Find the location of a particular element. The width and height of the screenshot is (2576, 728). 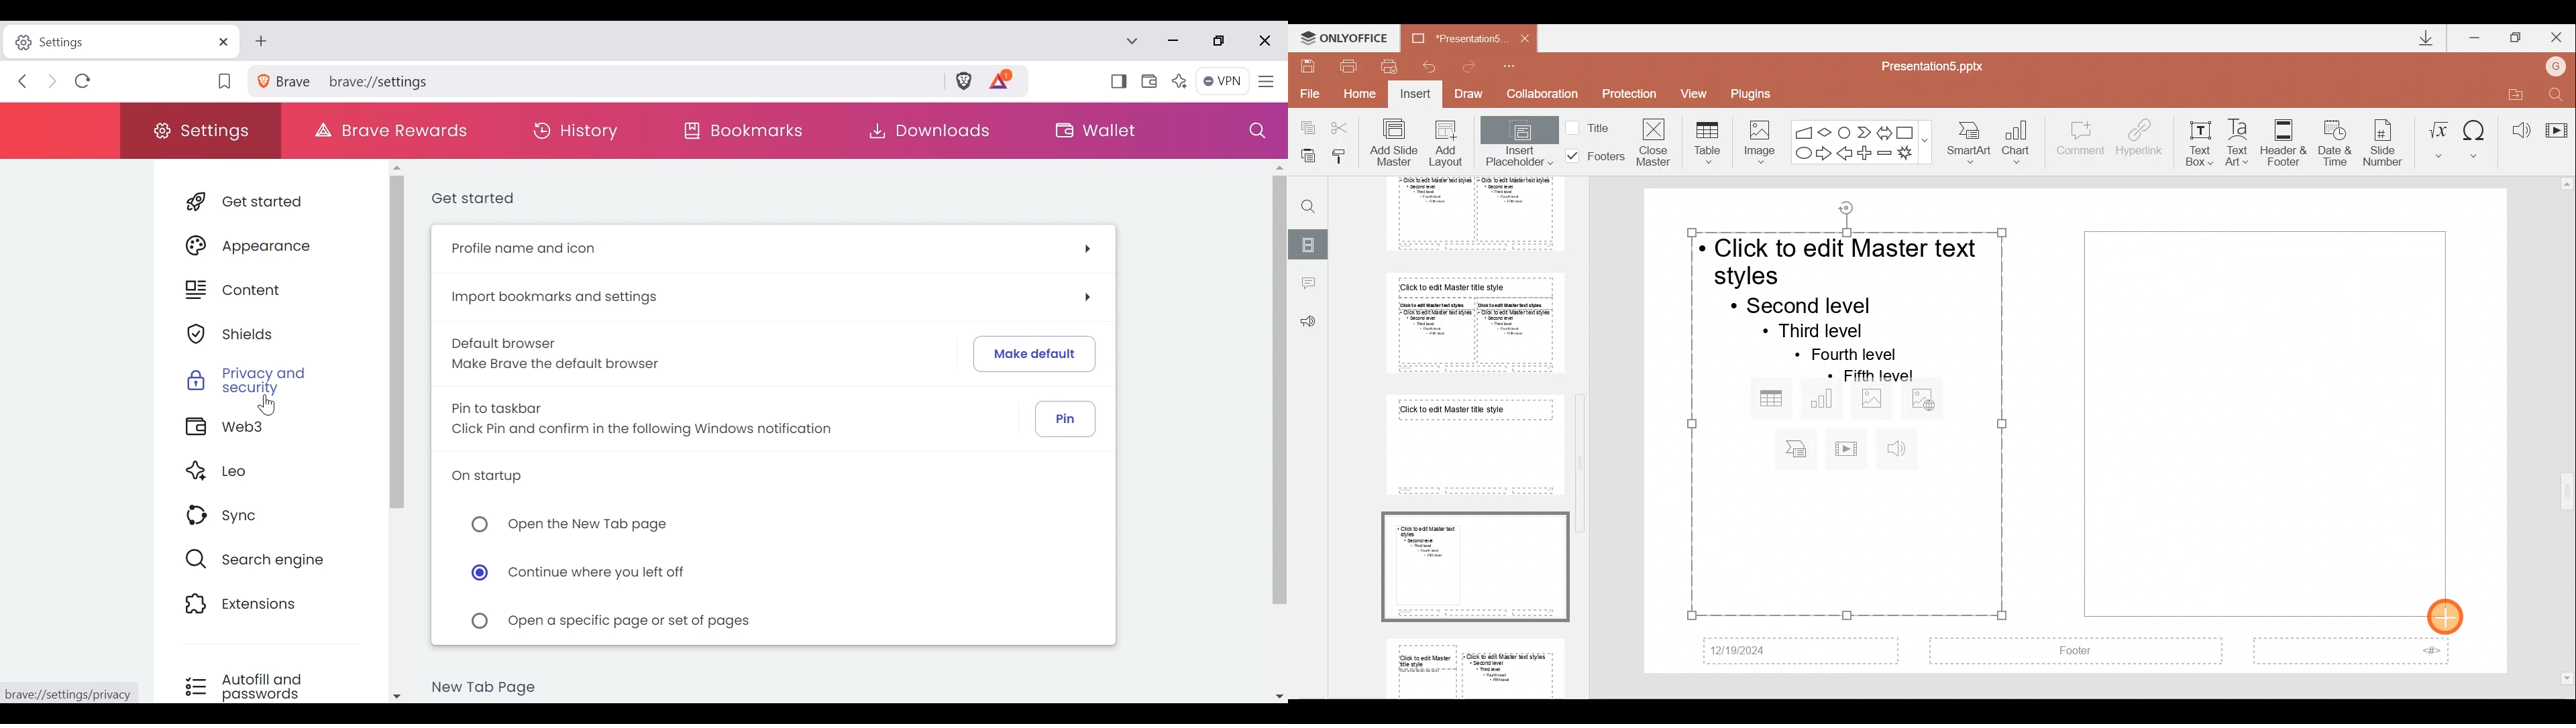

SmartArt is located at coordinates (1972, 143).